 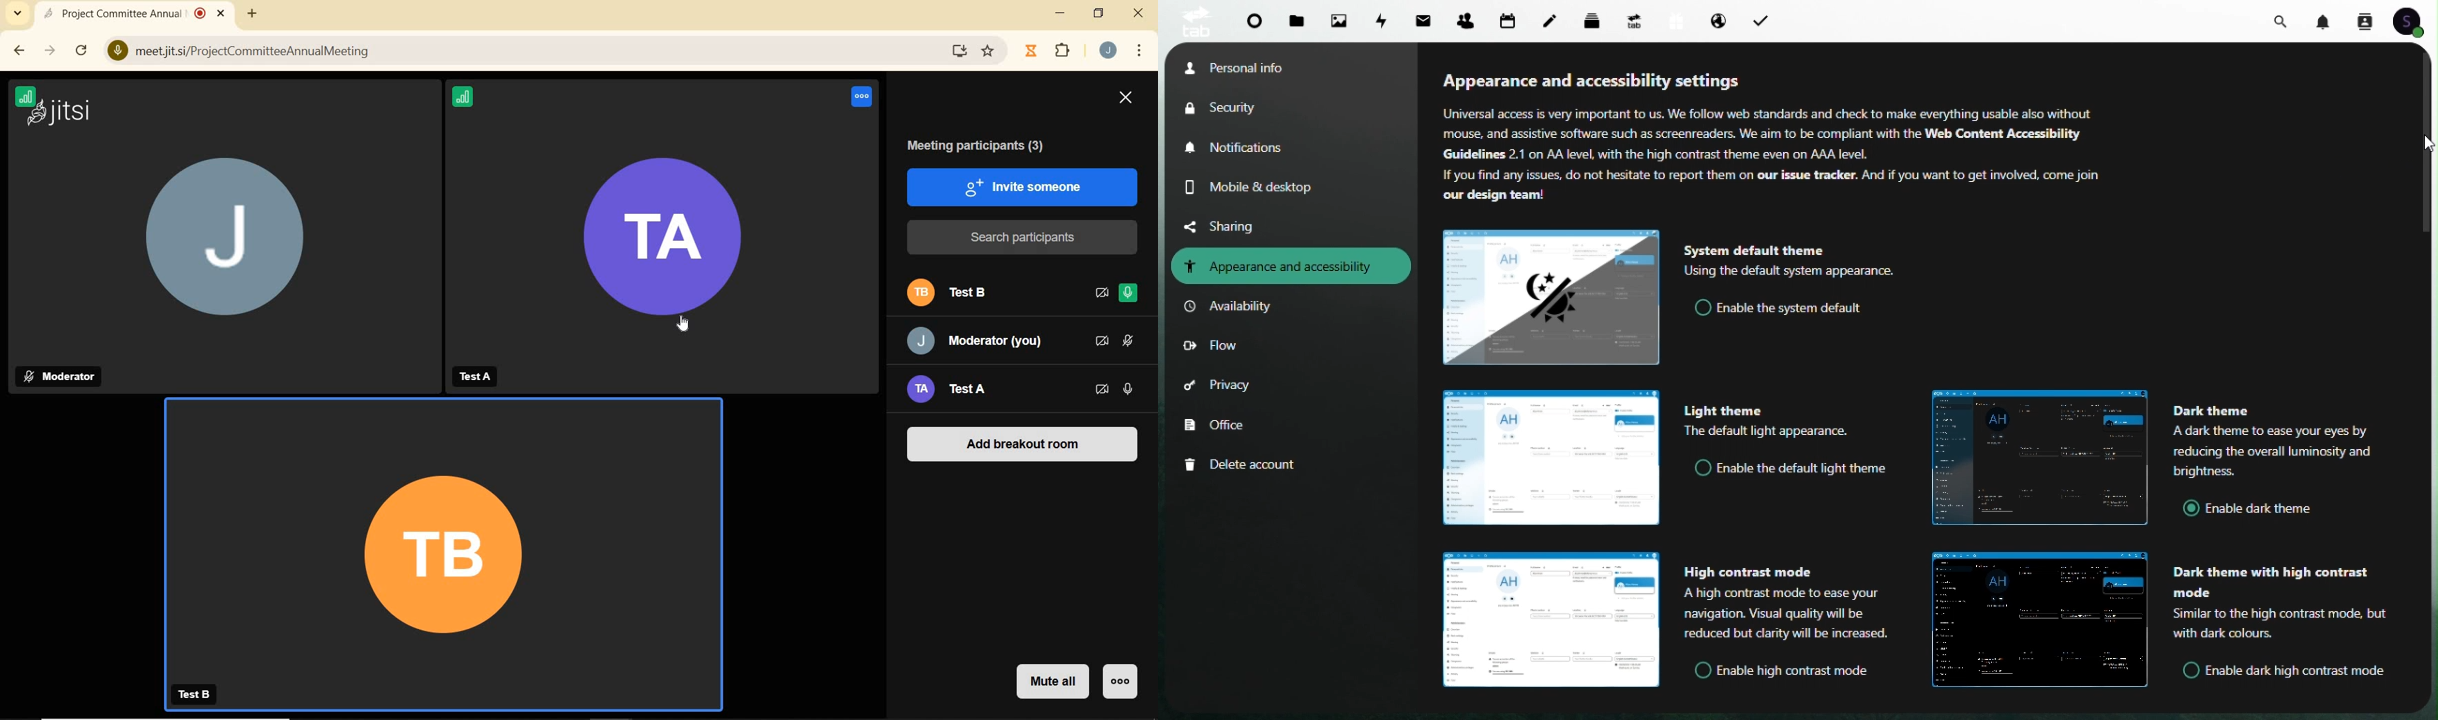 What do you see at coordinates (1291, 266) in the screenshot?
I see `Appearance and visibility` at bounding box center [1291, 266].